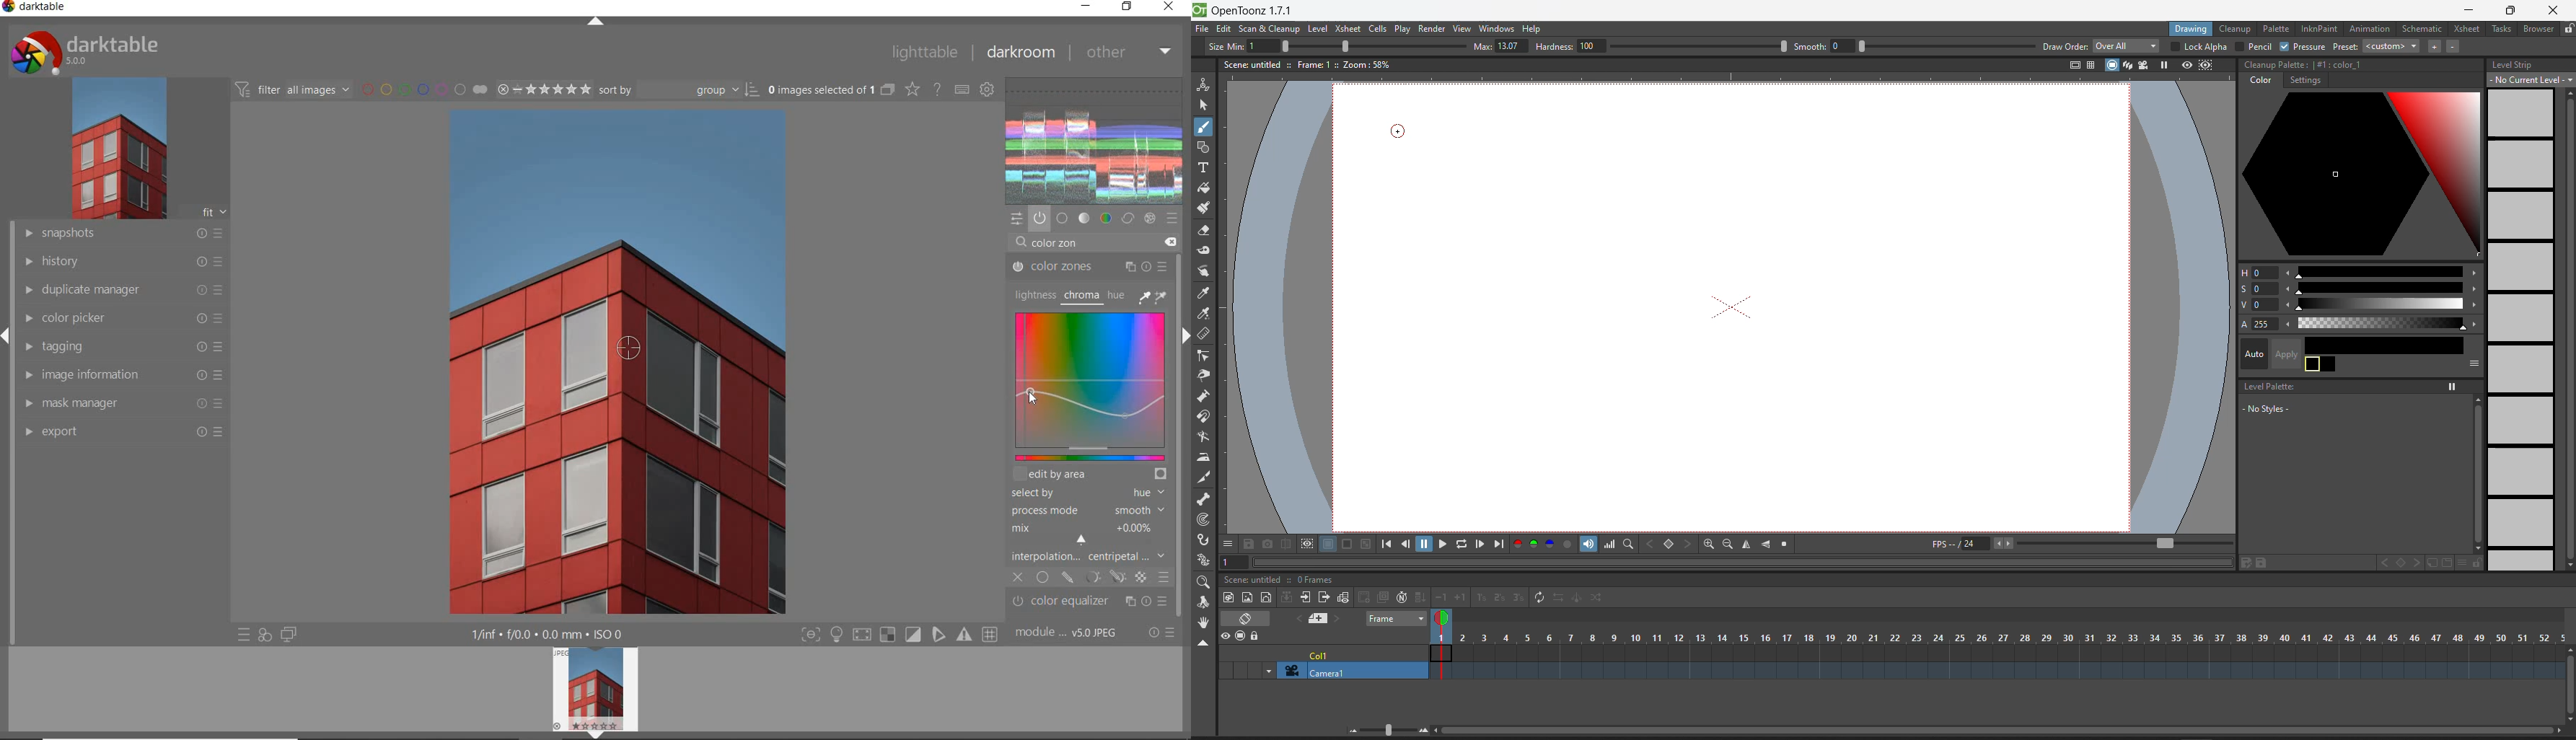 The height and width of the screenshot is (756, 2576). I want to click on control paint editor tool, so click(1207, 356).